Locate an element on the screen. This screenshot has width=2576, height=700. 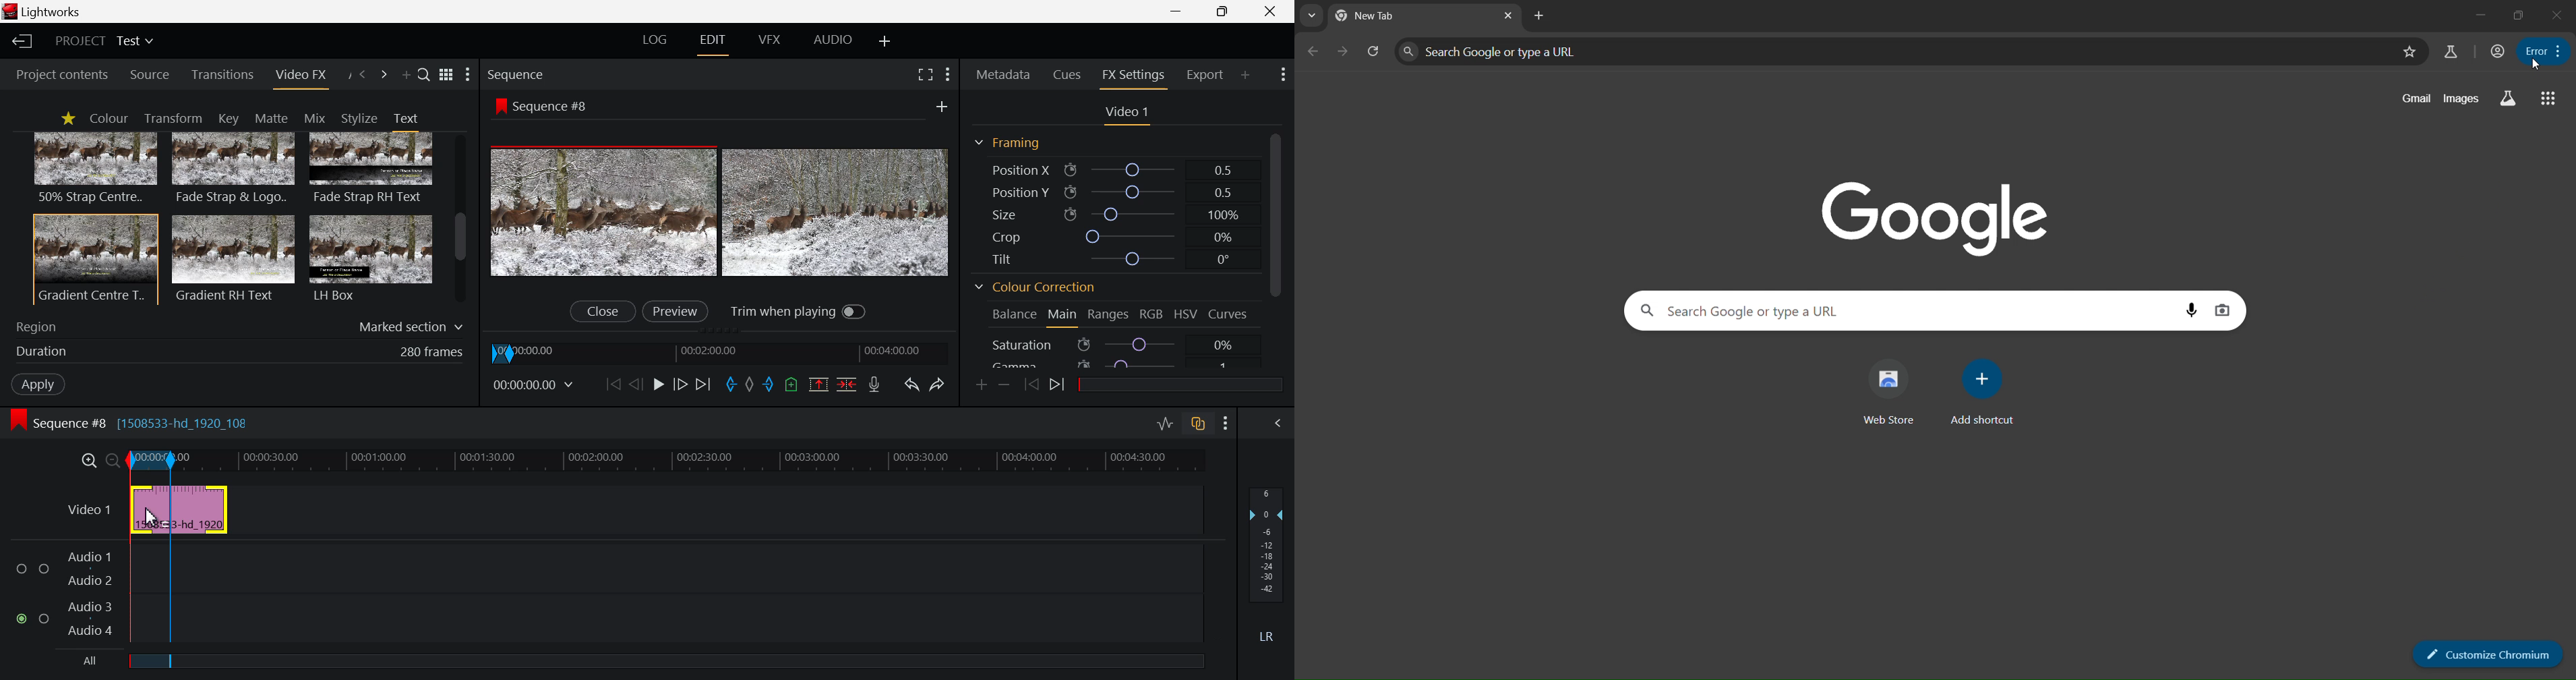
All is located at coordinates (80, 663).